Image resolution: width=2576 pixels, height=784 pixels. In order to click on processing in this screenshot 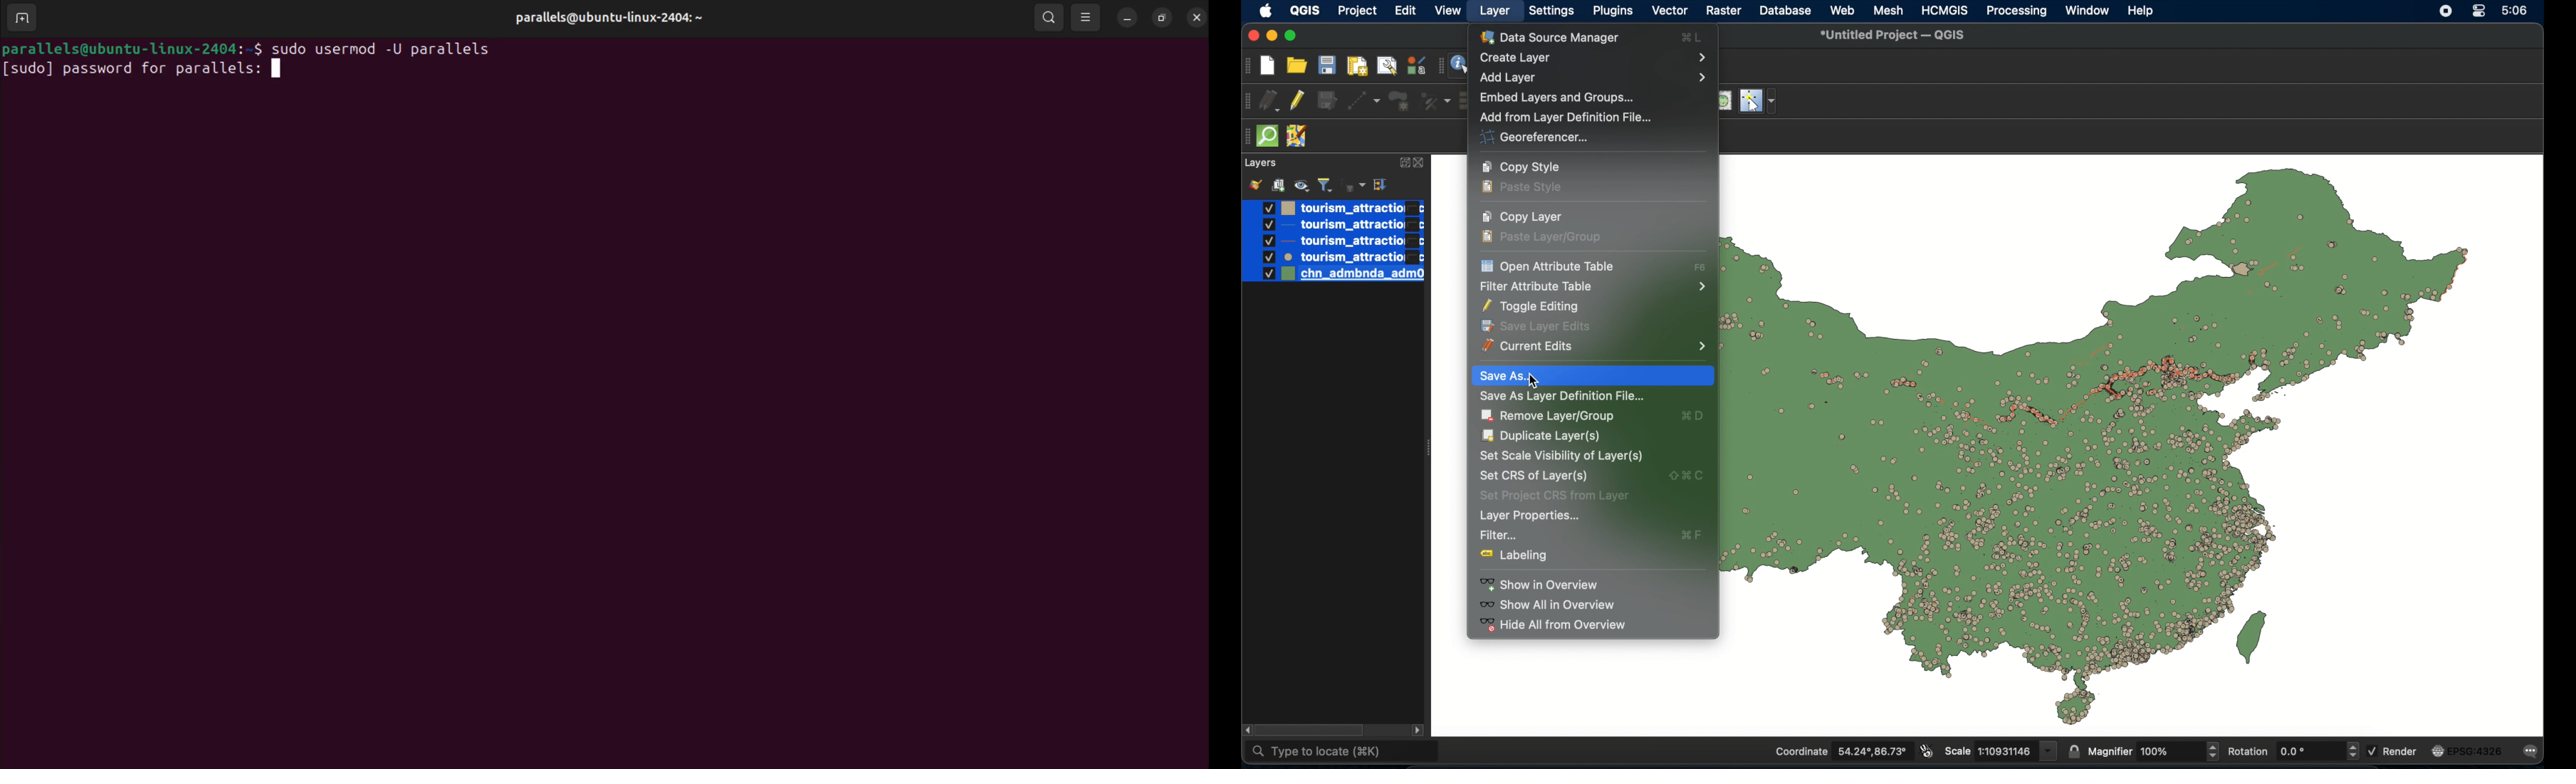, I will do `click(2016, 11)`.